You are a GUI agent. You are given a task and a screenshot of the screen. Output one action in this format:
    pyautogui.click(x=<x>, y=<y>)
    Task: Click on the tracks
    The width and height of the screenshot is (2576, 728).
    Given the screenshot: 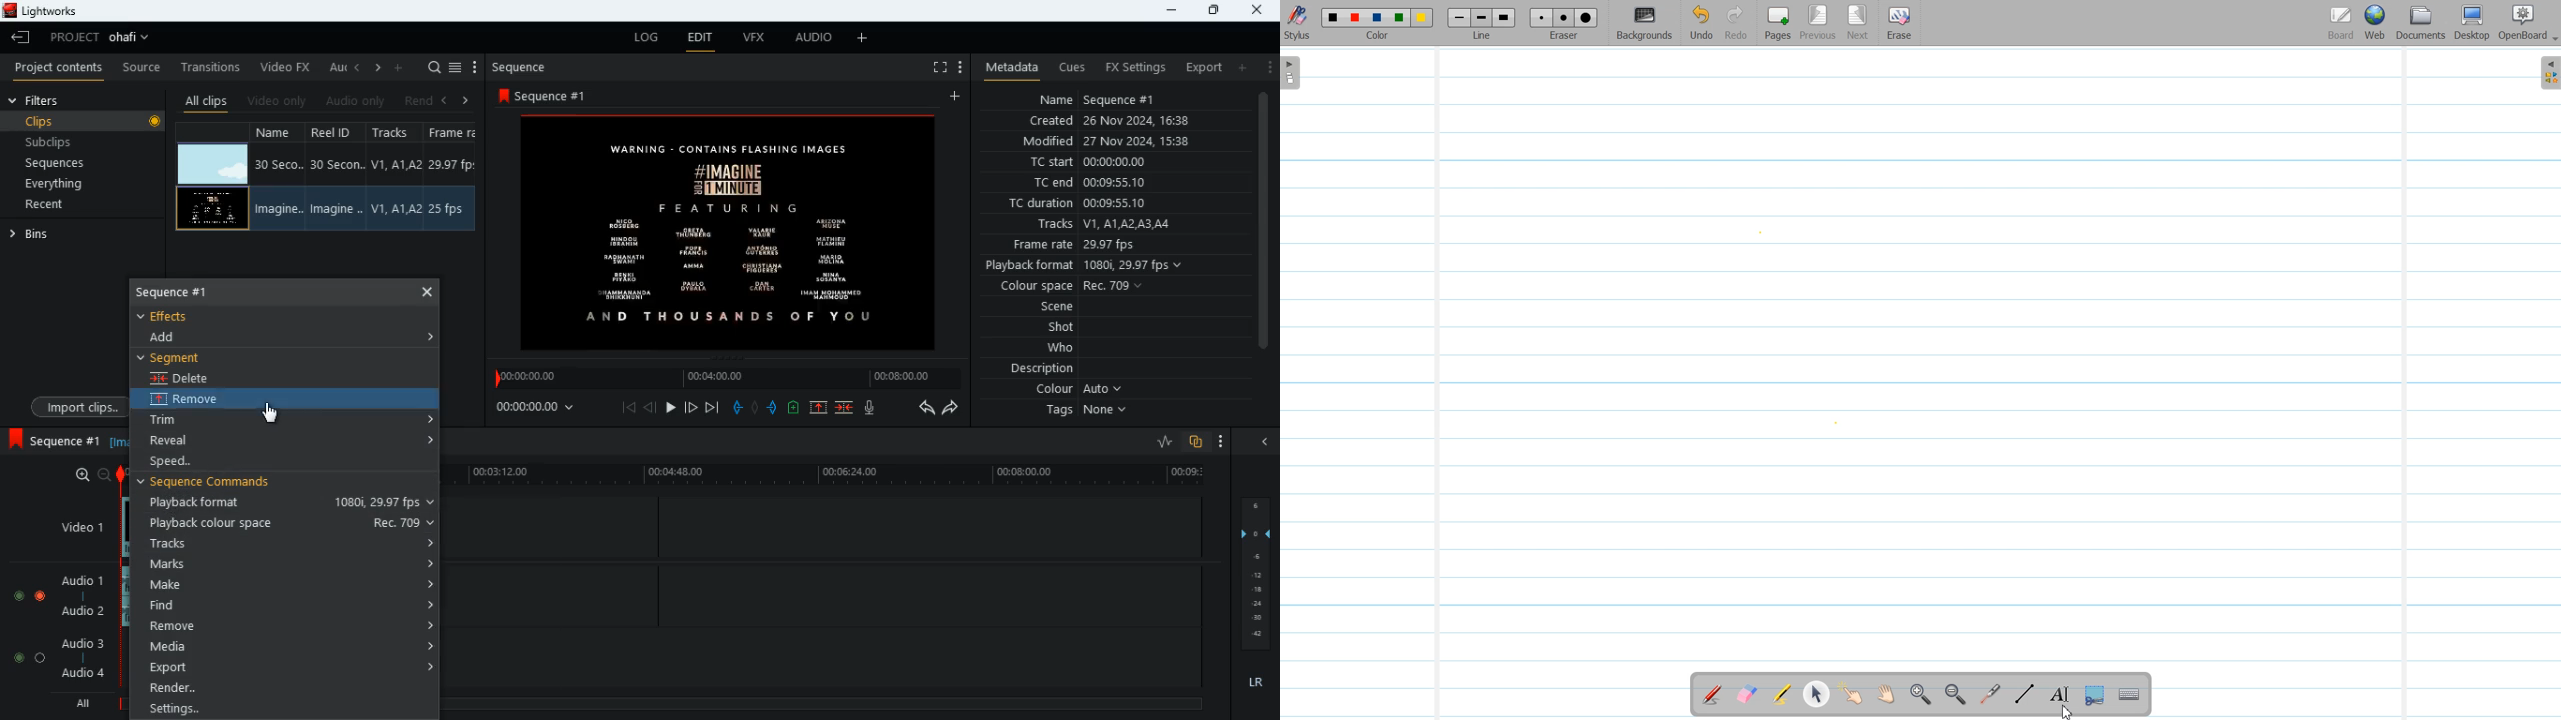 What is the action you would take?
    pyautogui.click(x=396, y=177)
    